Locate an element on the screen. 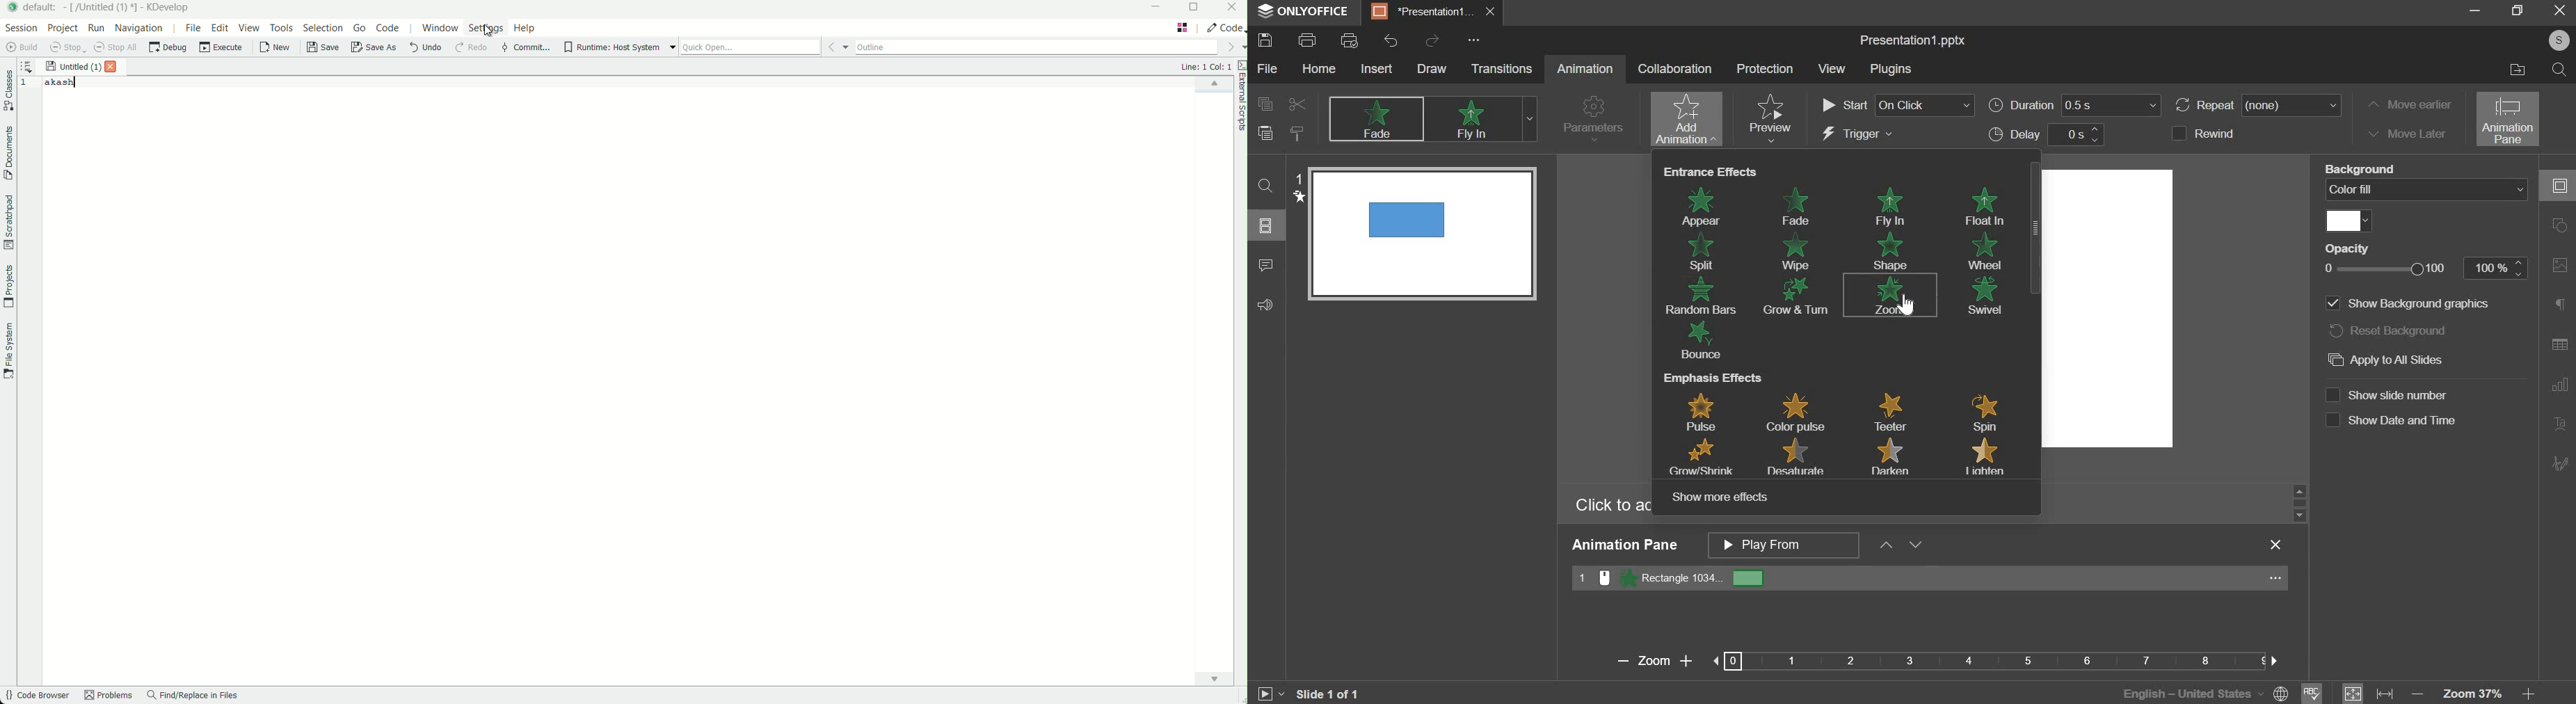  paste is located at coordinates (1265, 134).